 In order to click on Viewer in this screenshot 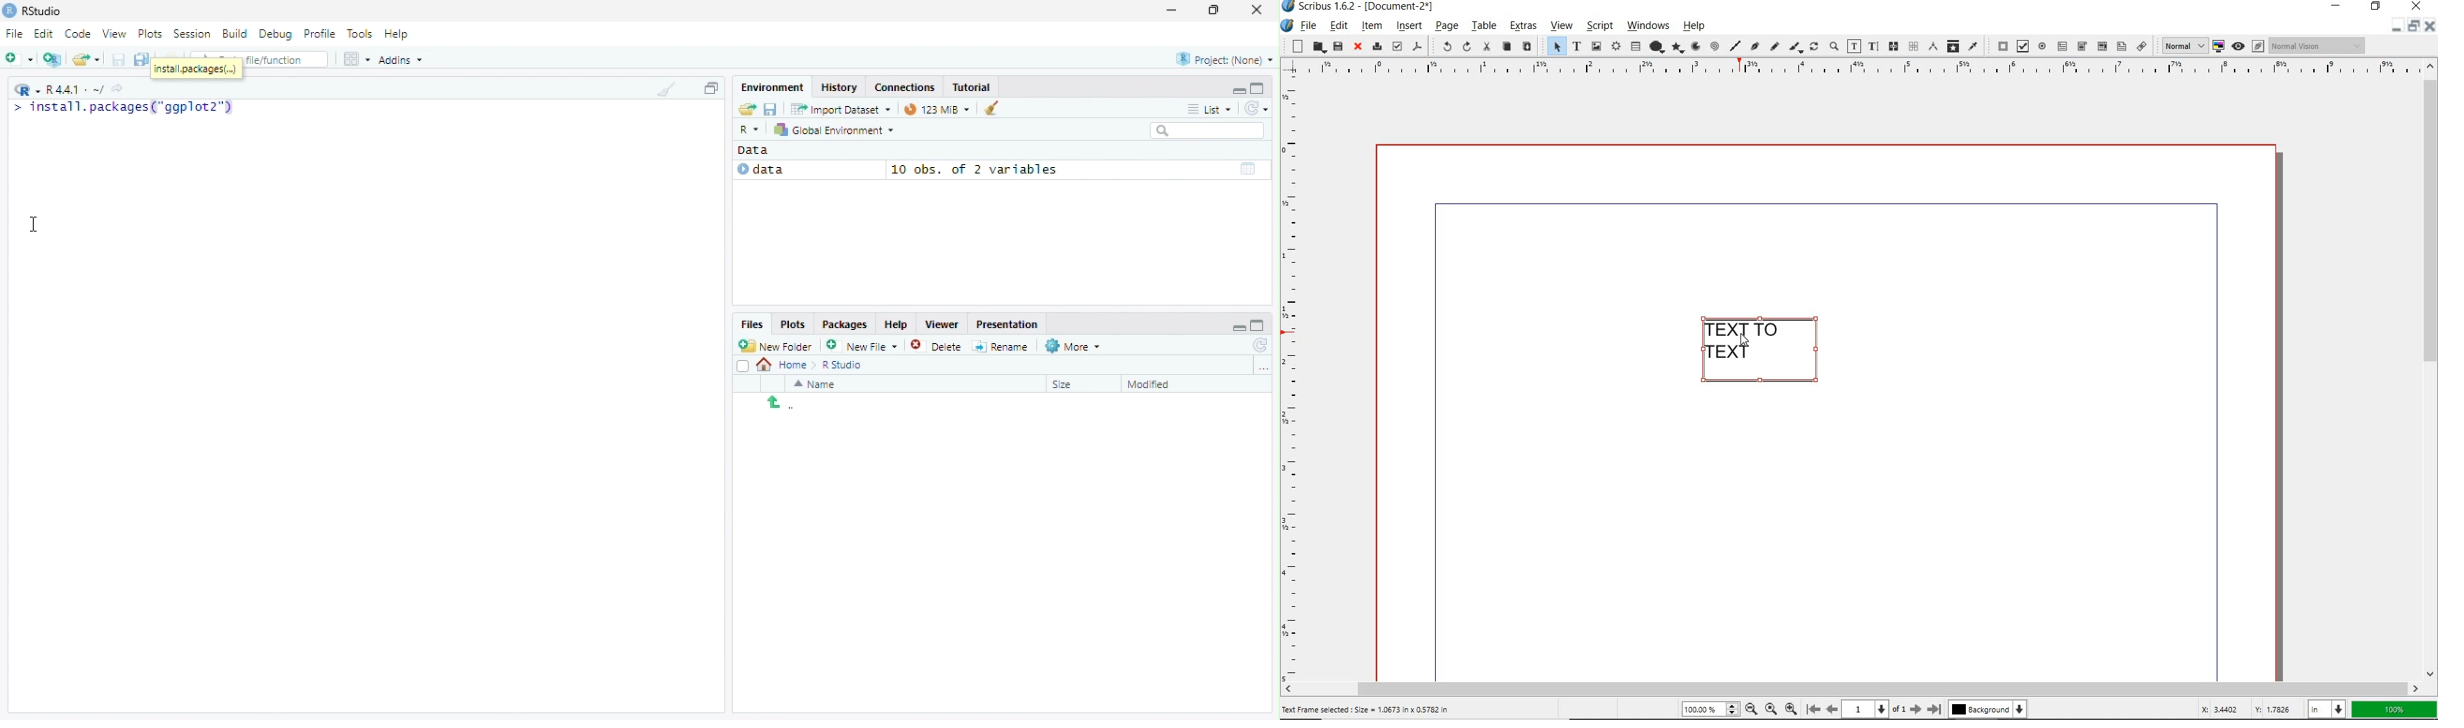, I will do `click(941, 324)`.